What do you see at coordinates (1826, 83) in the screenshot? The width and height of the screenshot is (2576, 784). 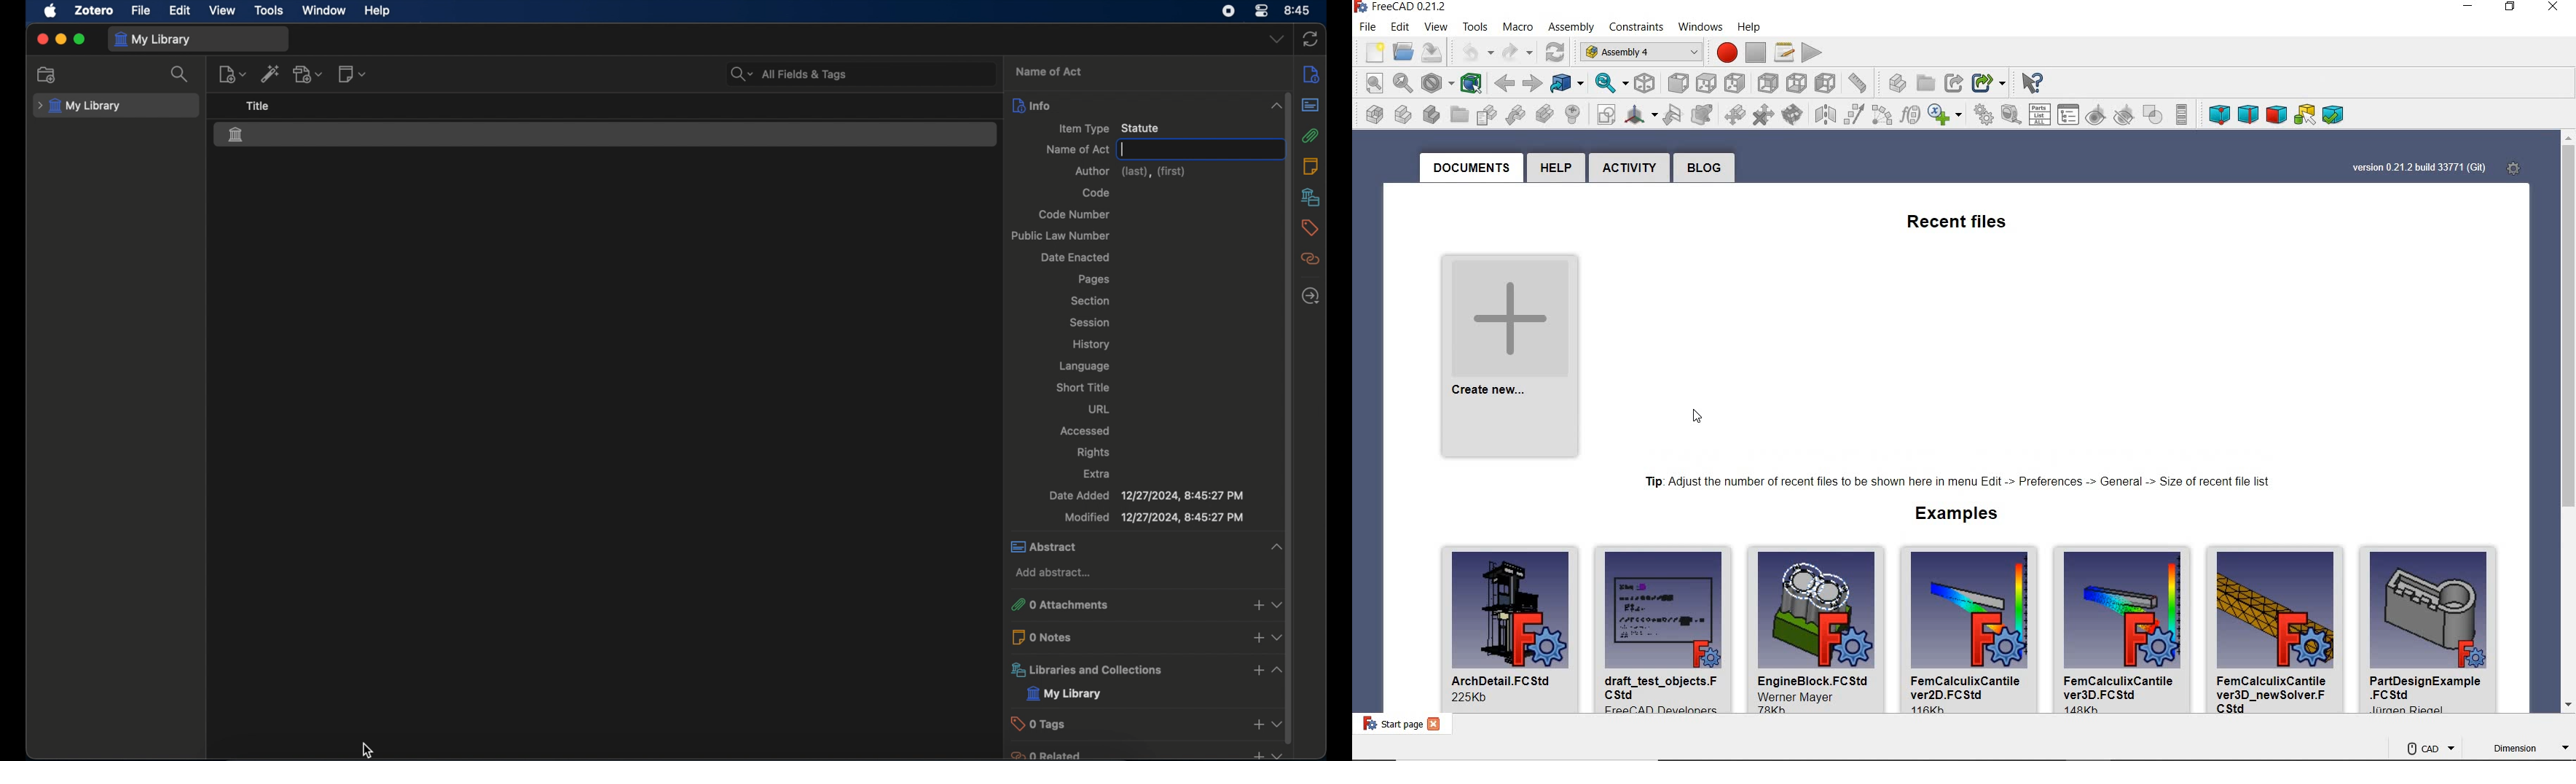 I see `left` at bounding box center [1826, 83].